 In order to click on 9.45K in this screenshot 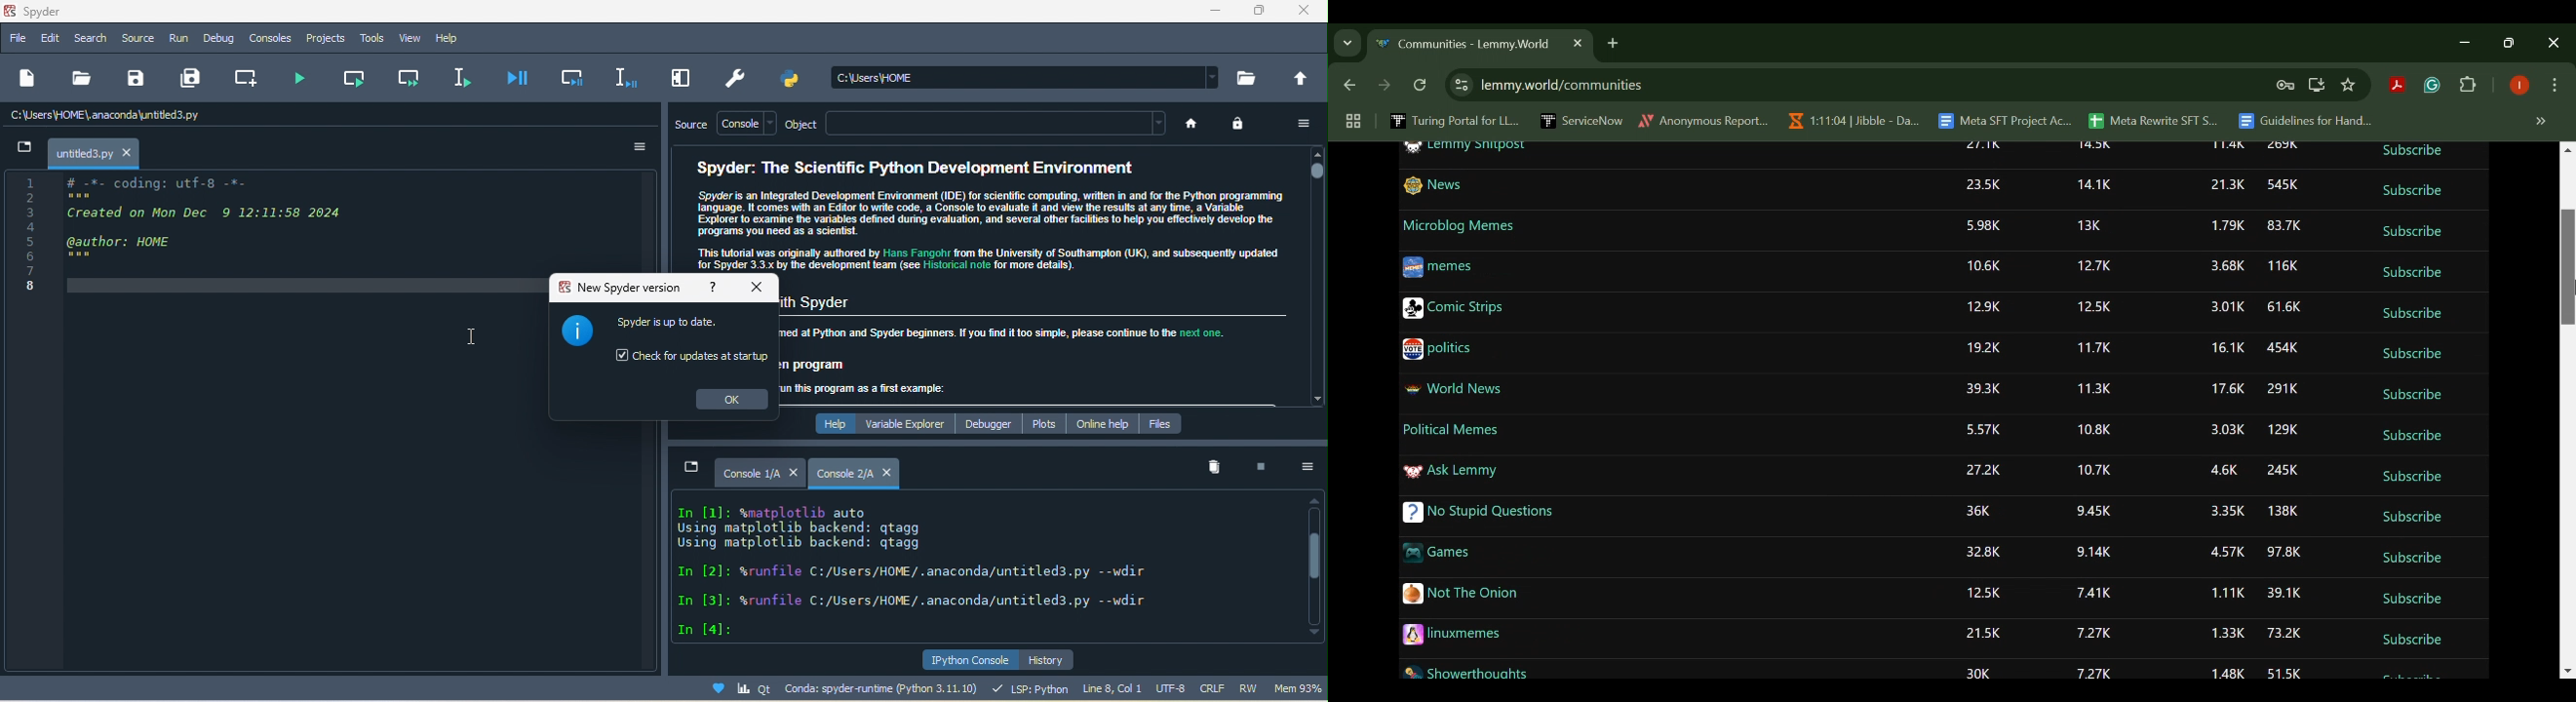, I will do `click(2090, 508)`.